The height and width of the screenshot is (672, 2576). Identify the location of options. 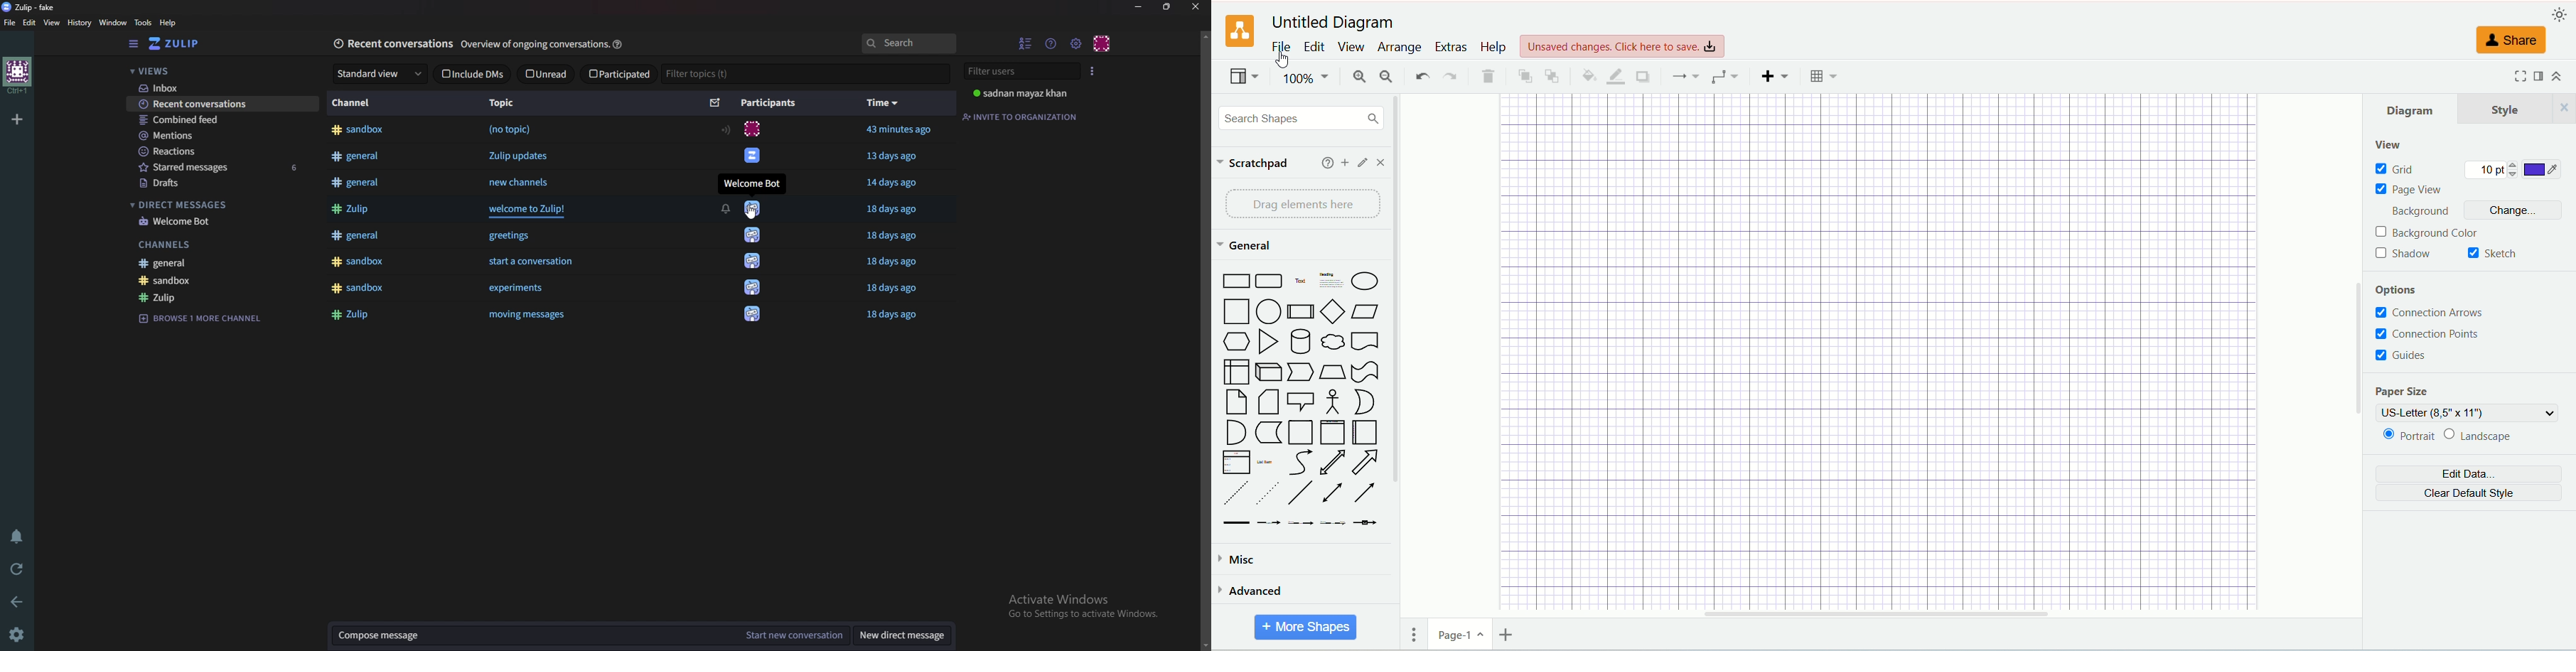
(2405, 291).